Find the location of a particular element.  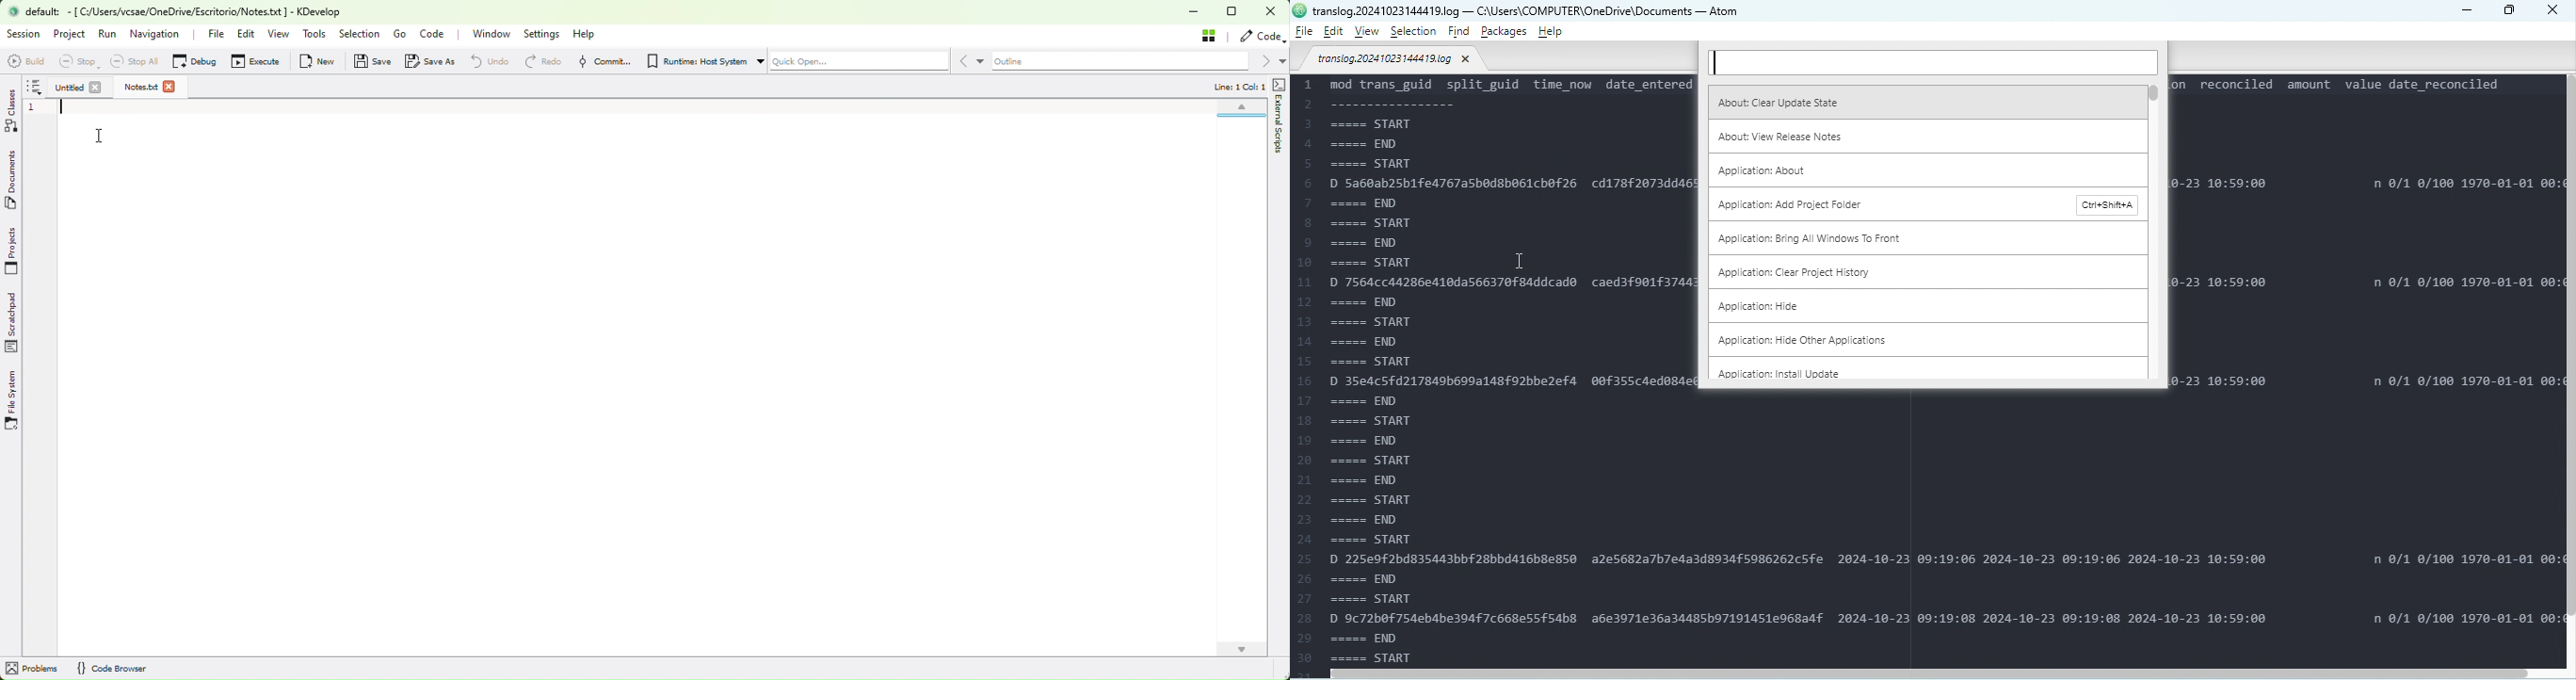

View is located at coordinates (1370, 31).